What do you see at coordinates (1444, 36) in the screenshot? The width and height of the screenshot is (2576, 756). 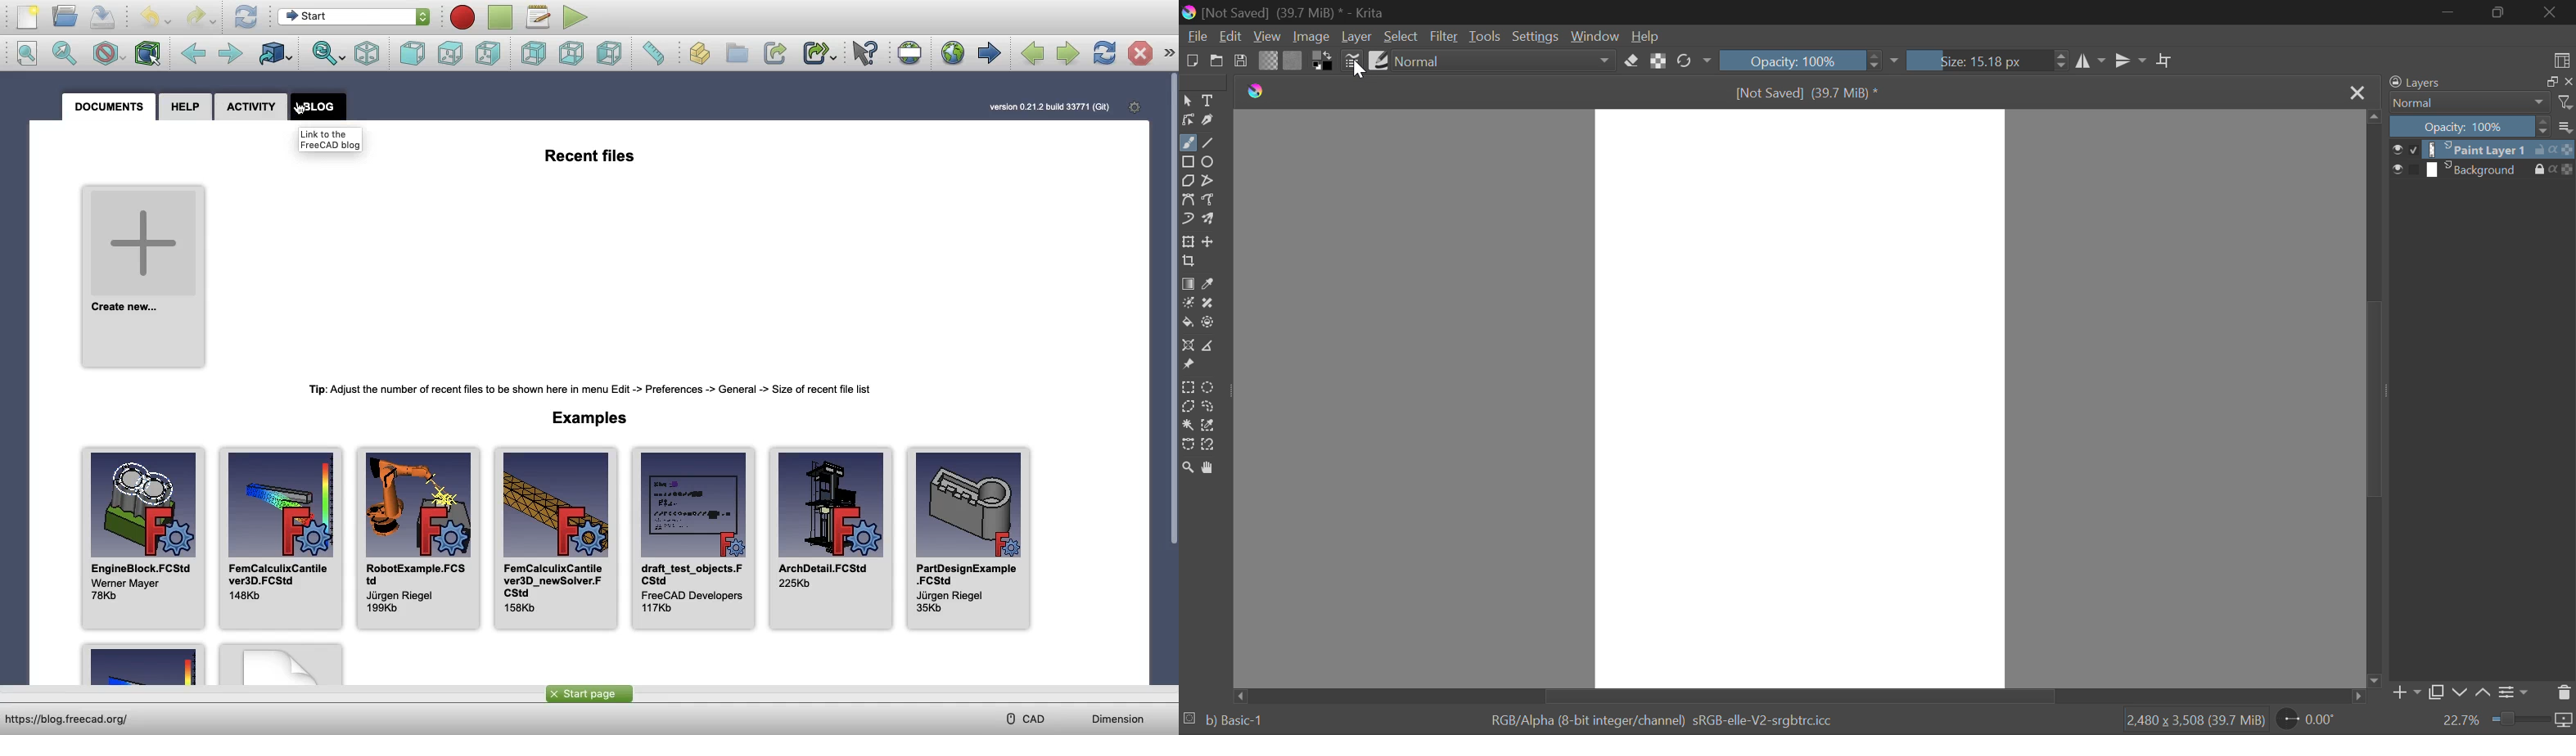 I see `Filter` at bounding box center [1444, 36].